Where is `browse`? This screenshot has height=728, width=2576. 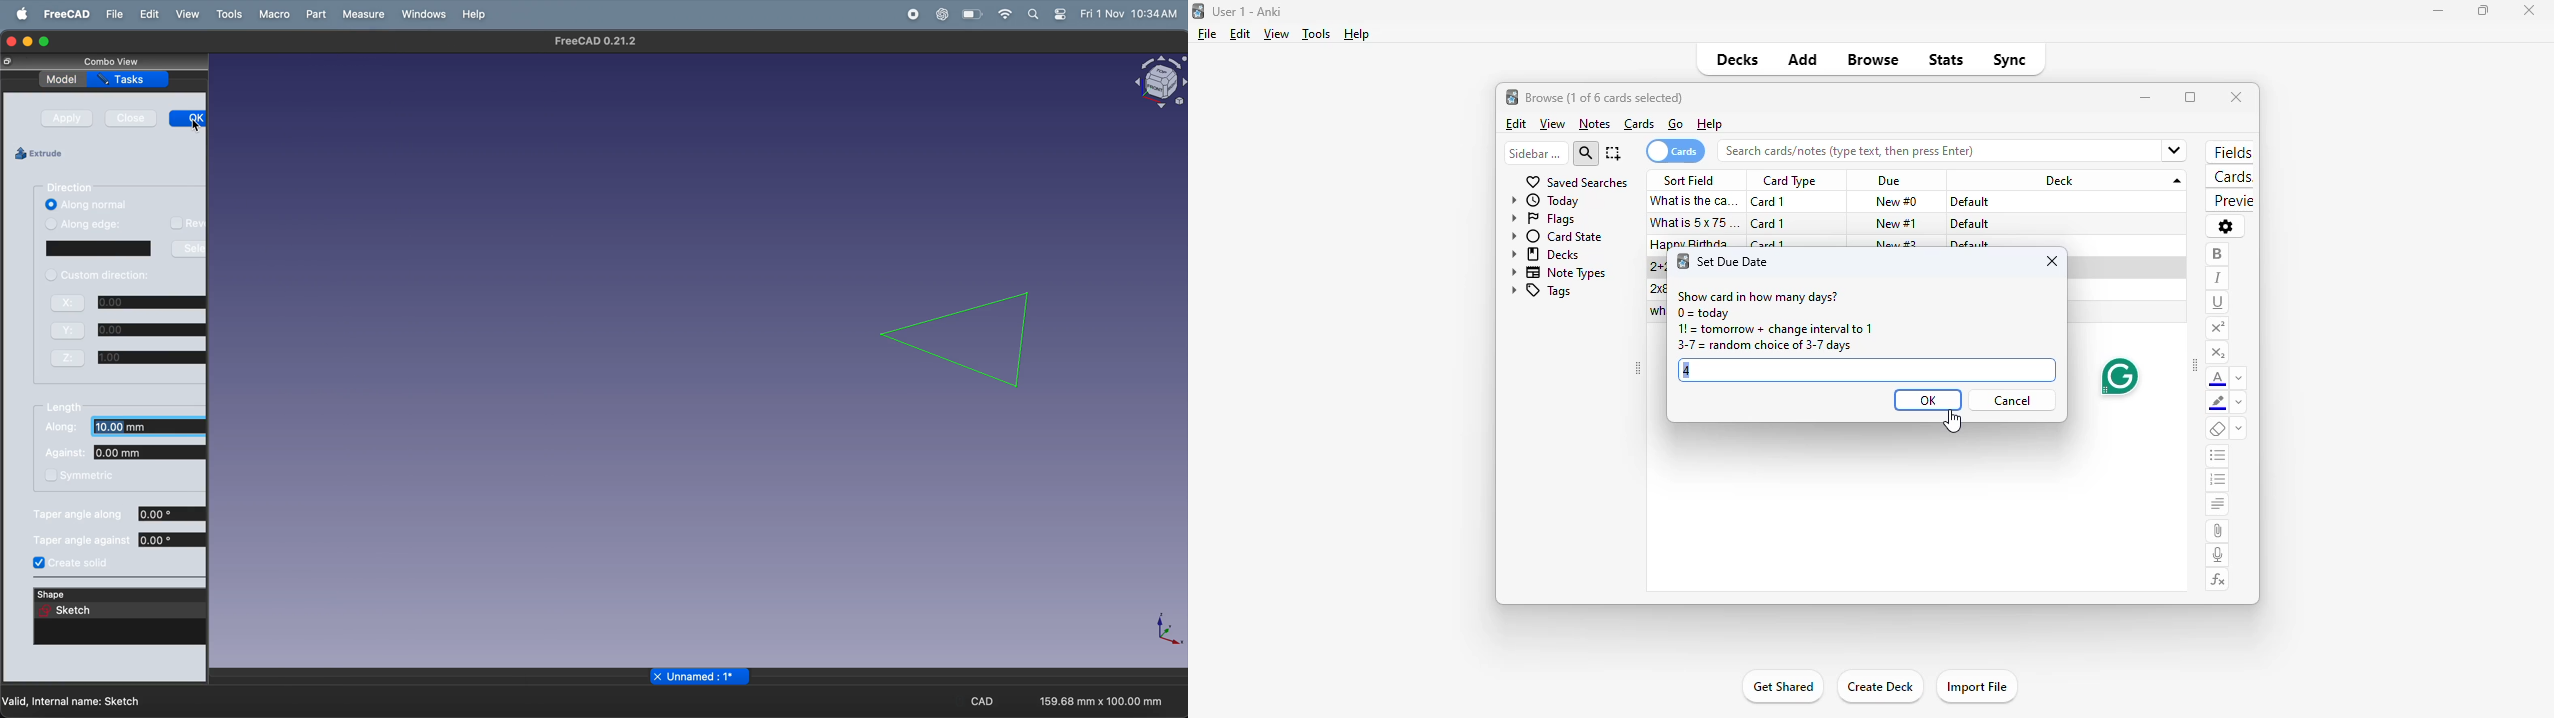
browse is located at coordinates (1874, 61).